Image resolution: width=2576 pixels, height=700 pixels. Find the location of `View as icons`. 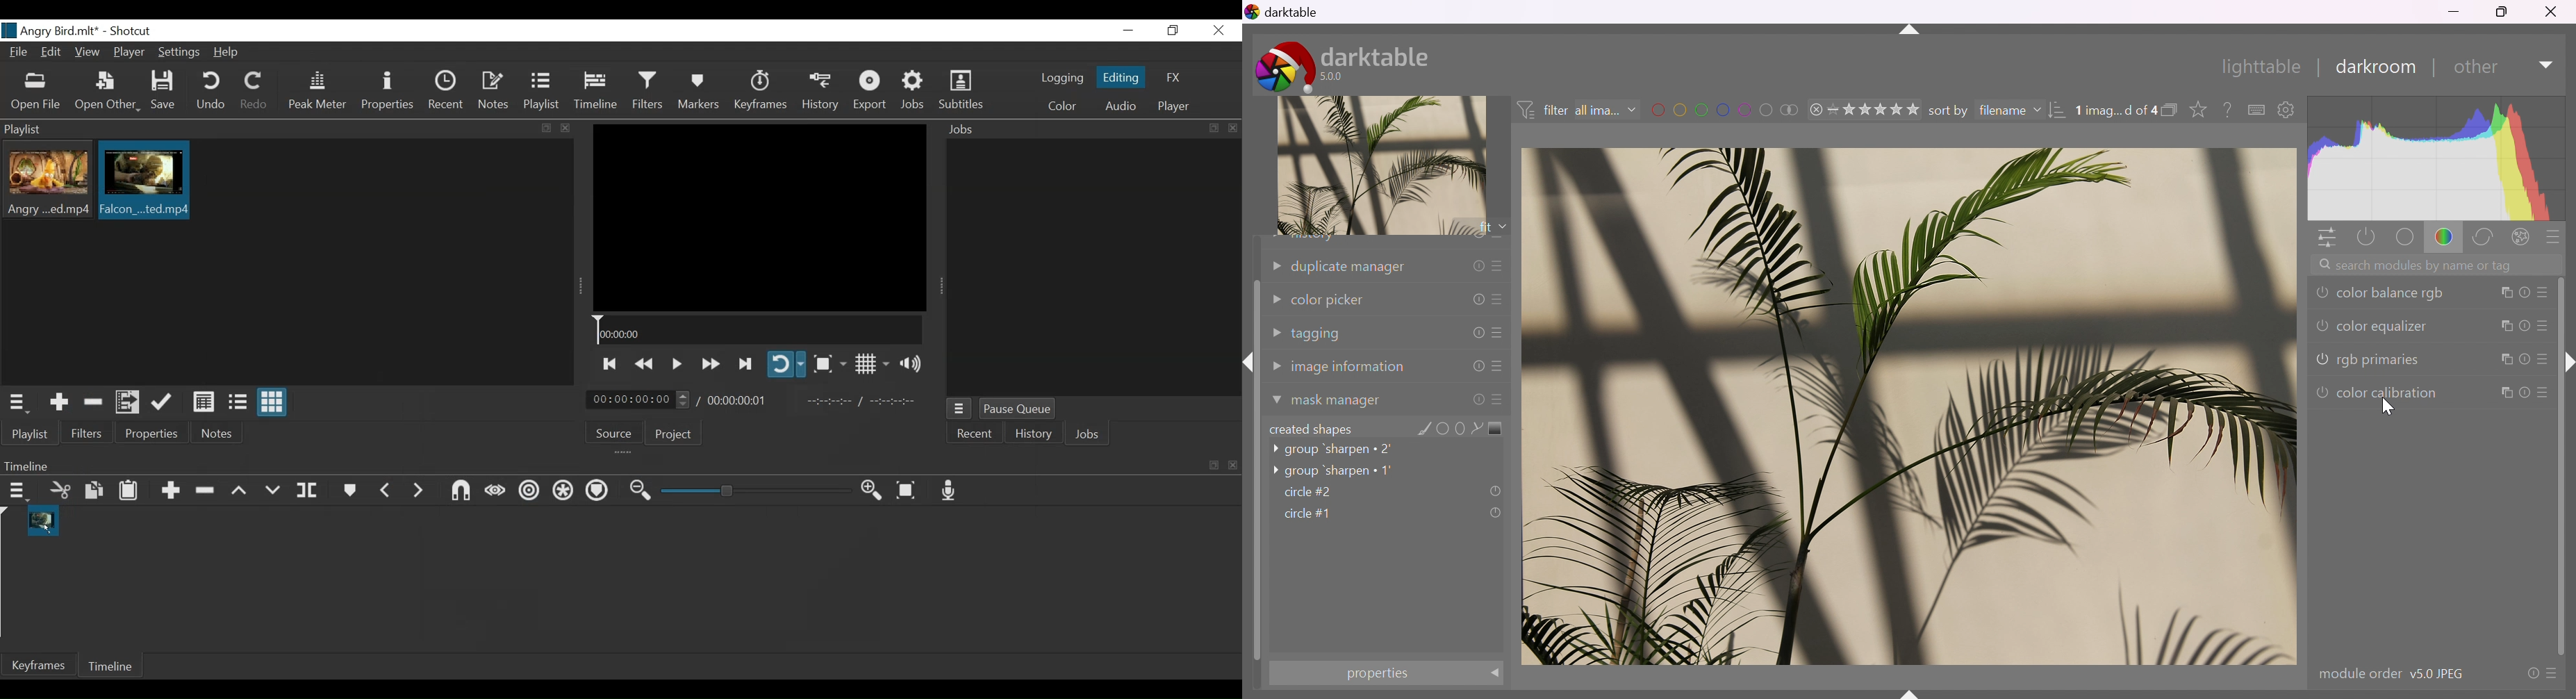

View as icons is located at coordinates (273, 402).